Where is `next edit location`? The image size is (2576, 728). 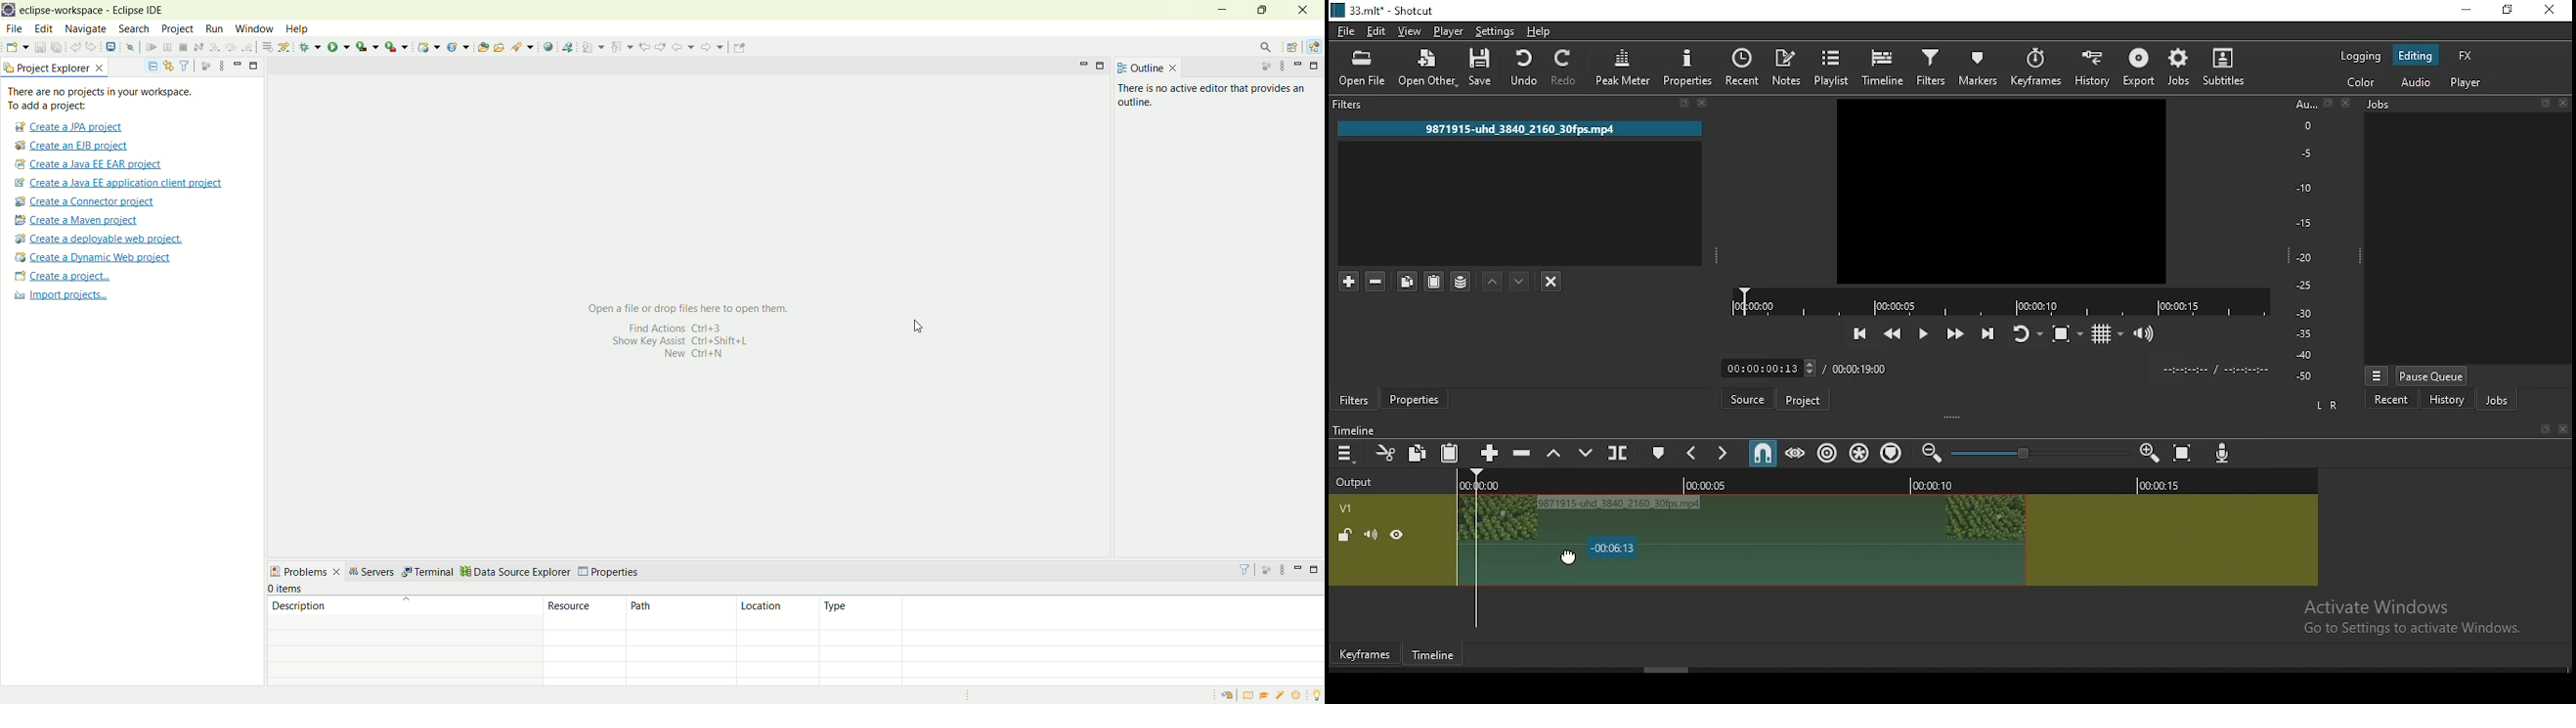
next edit location is located at coordinates (660, 46).